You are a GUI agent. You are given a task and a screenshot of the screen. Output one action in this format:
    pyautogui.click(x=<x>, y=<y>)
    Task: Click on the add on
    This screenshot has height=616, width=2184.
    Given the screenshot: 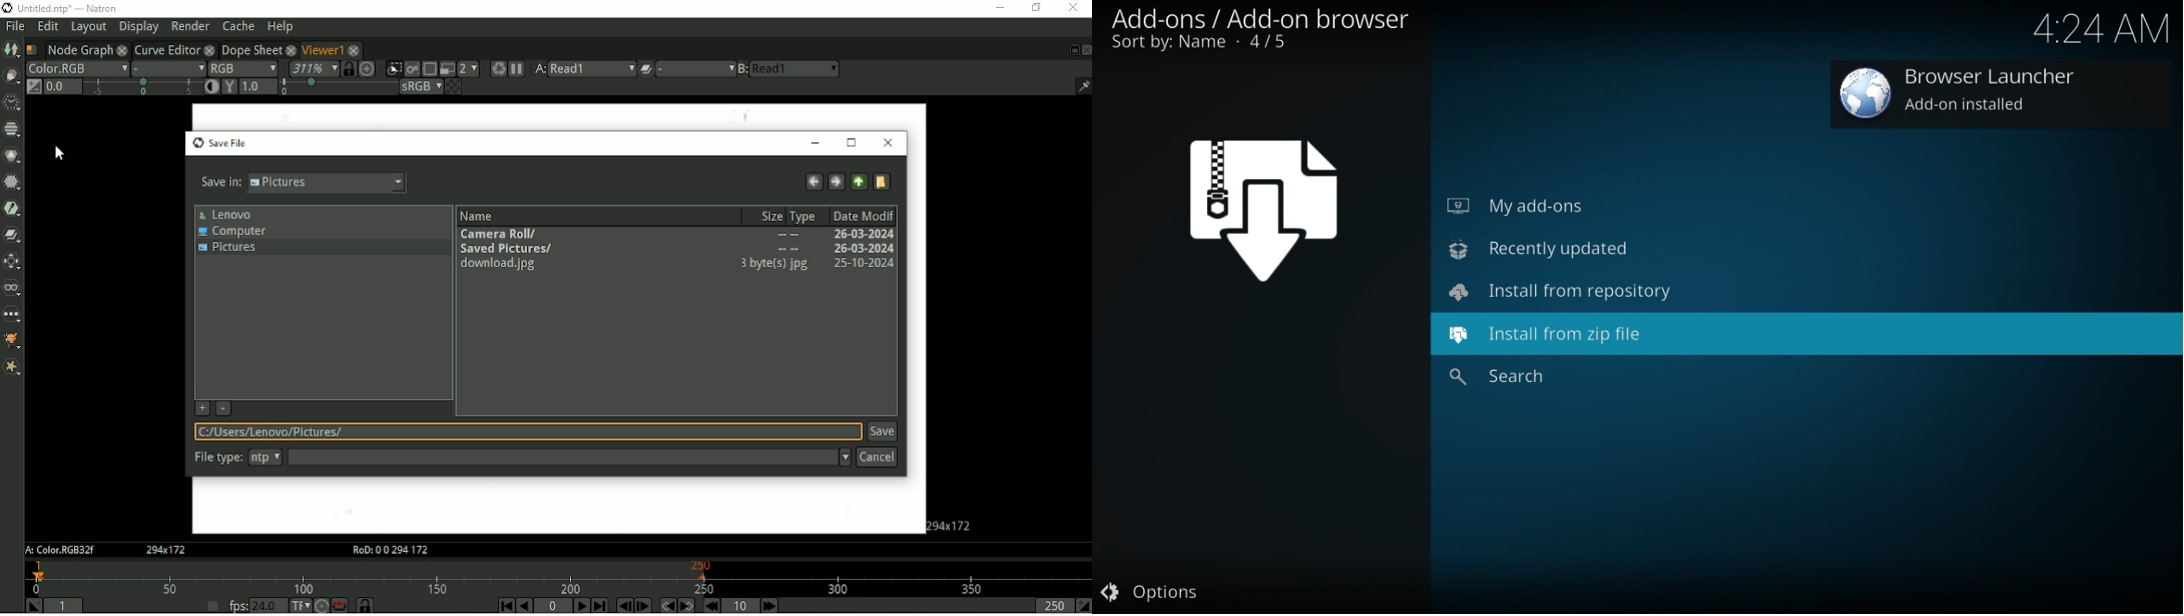 What is the action you would take?
    pyautogui.click(x=1960, y=96)
    